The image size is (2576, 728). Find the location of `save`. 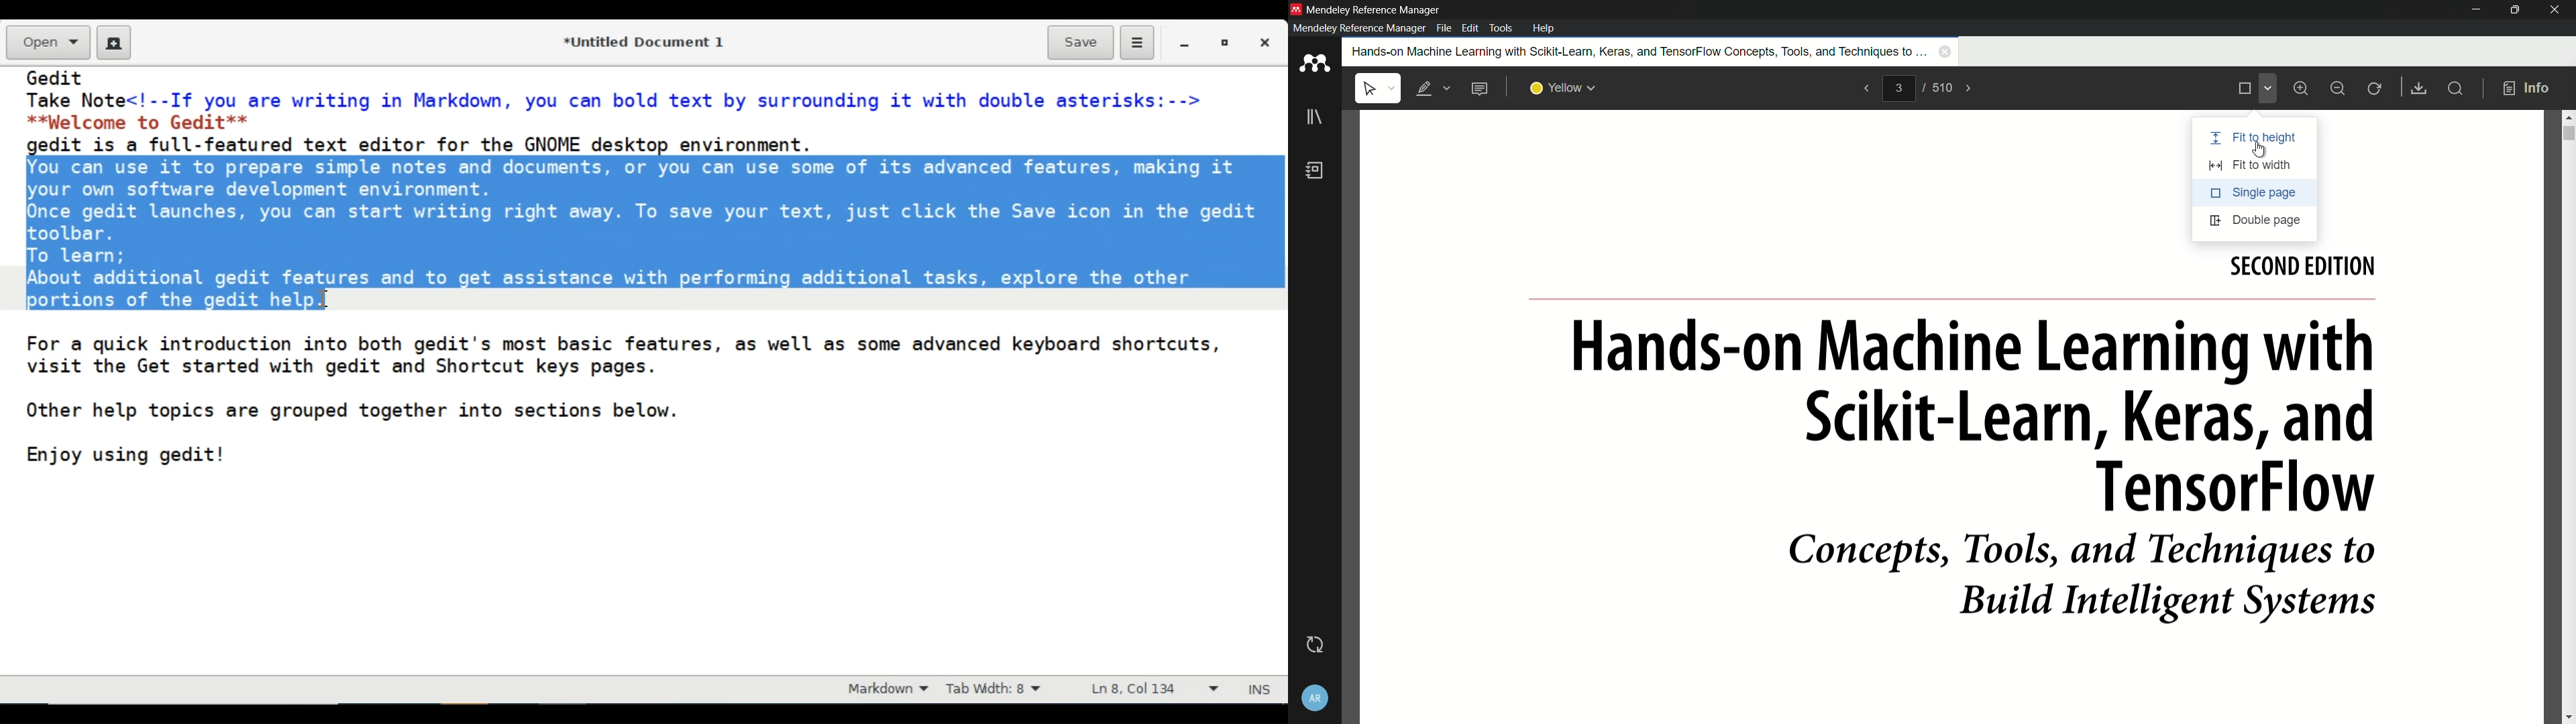

save is located at coordinates (2417, 88).